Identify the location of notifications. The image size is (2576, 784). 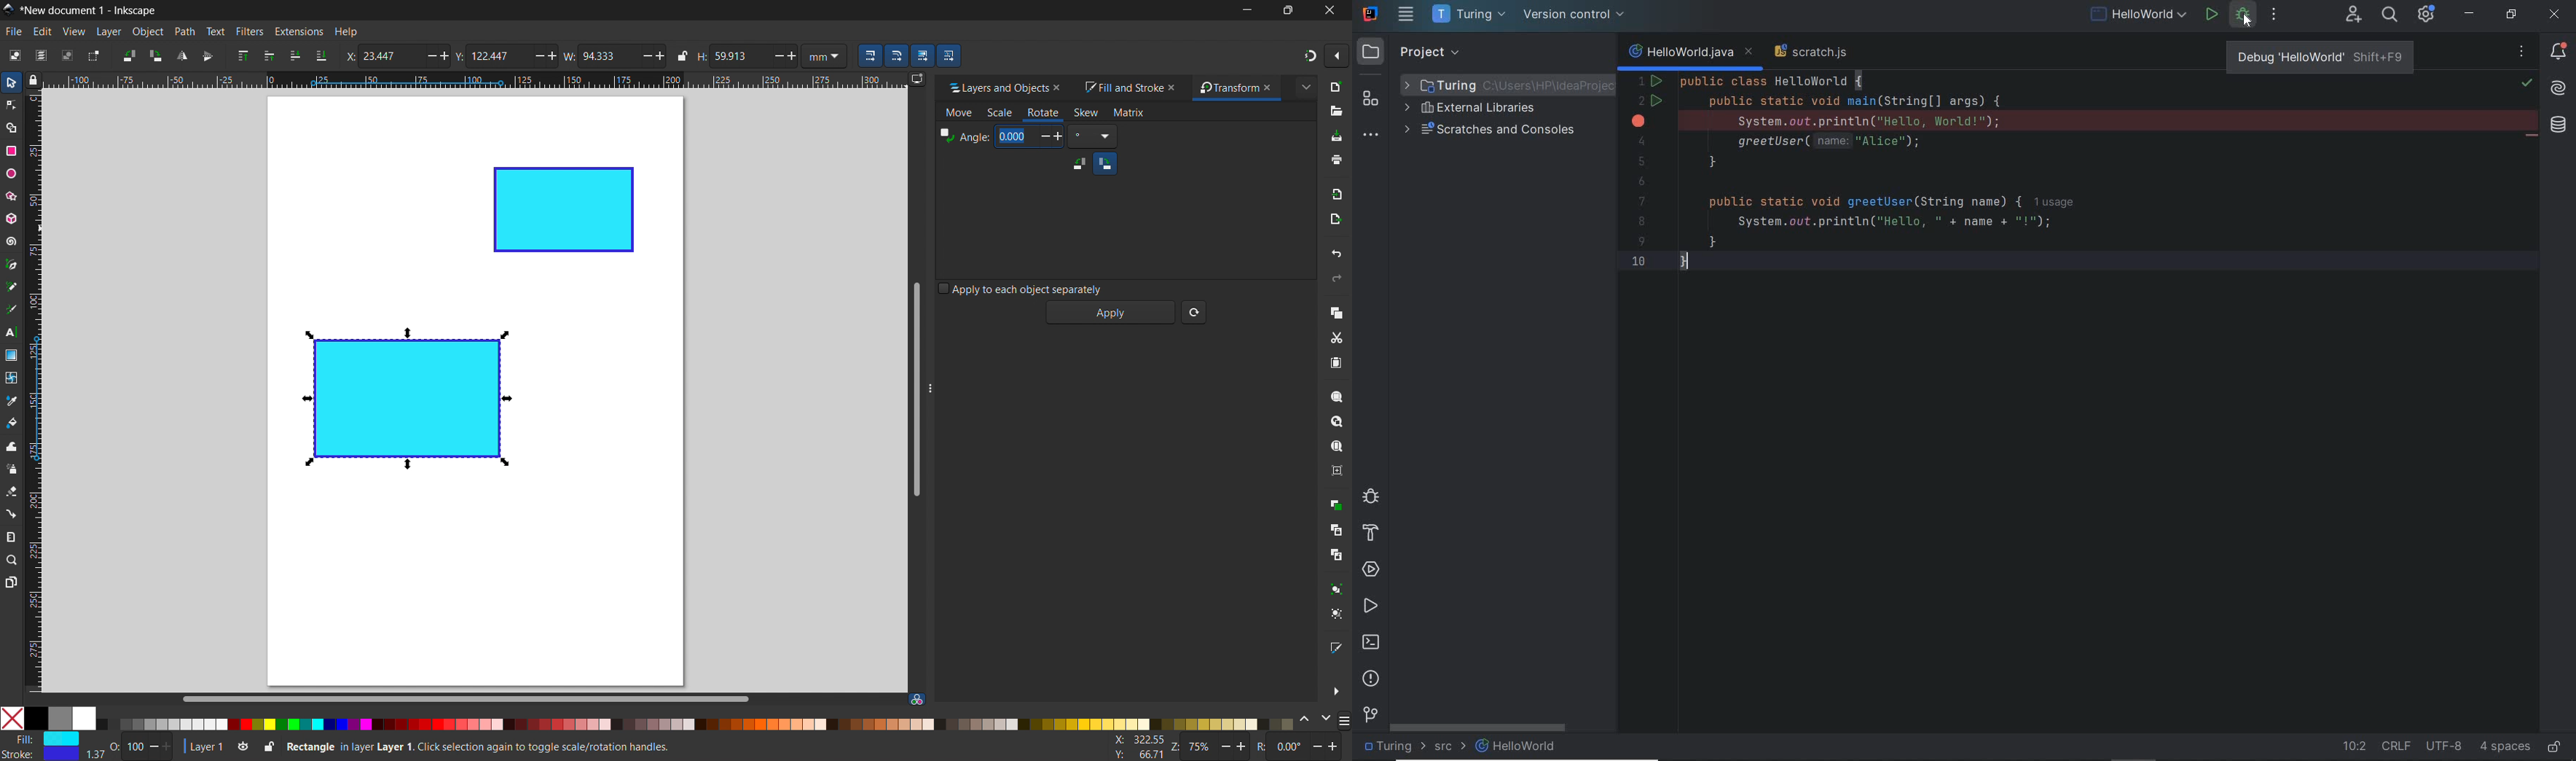
(2559, 51).